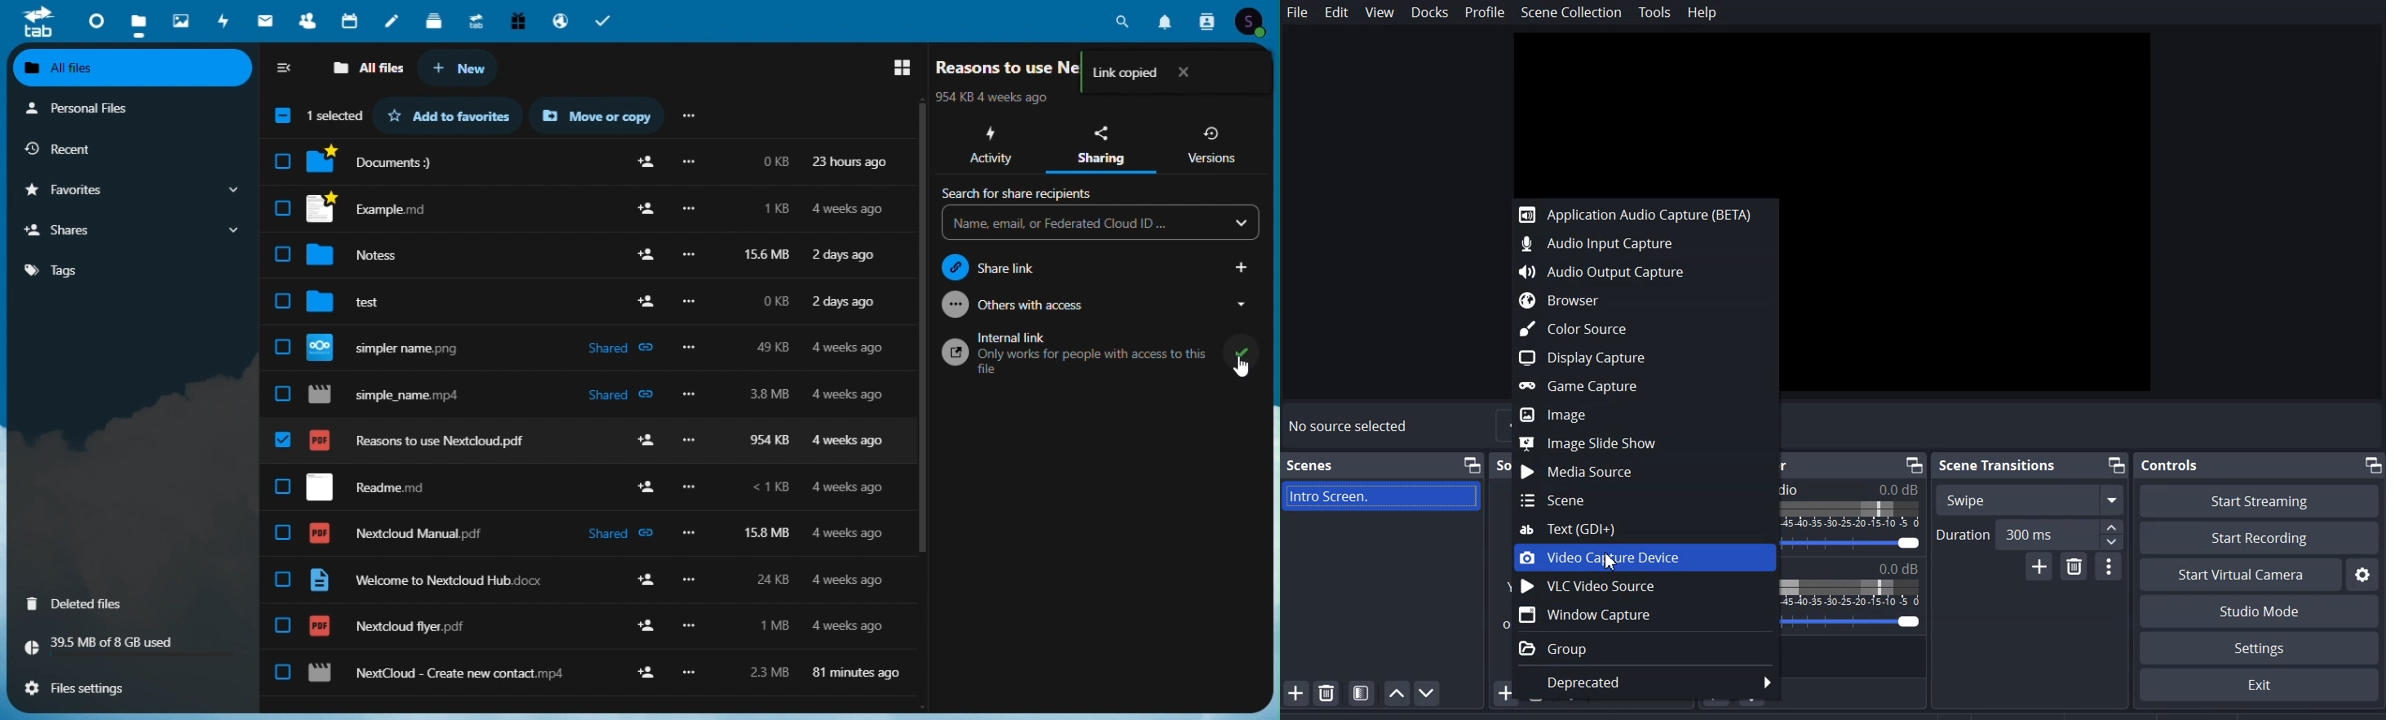  Describe the element at coordinates (1997, 464) in the screenshot. I see `Scene Transition` at that location.